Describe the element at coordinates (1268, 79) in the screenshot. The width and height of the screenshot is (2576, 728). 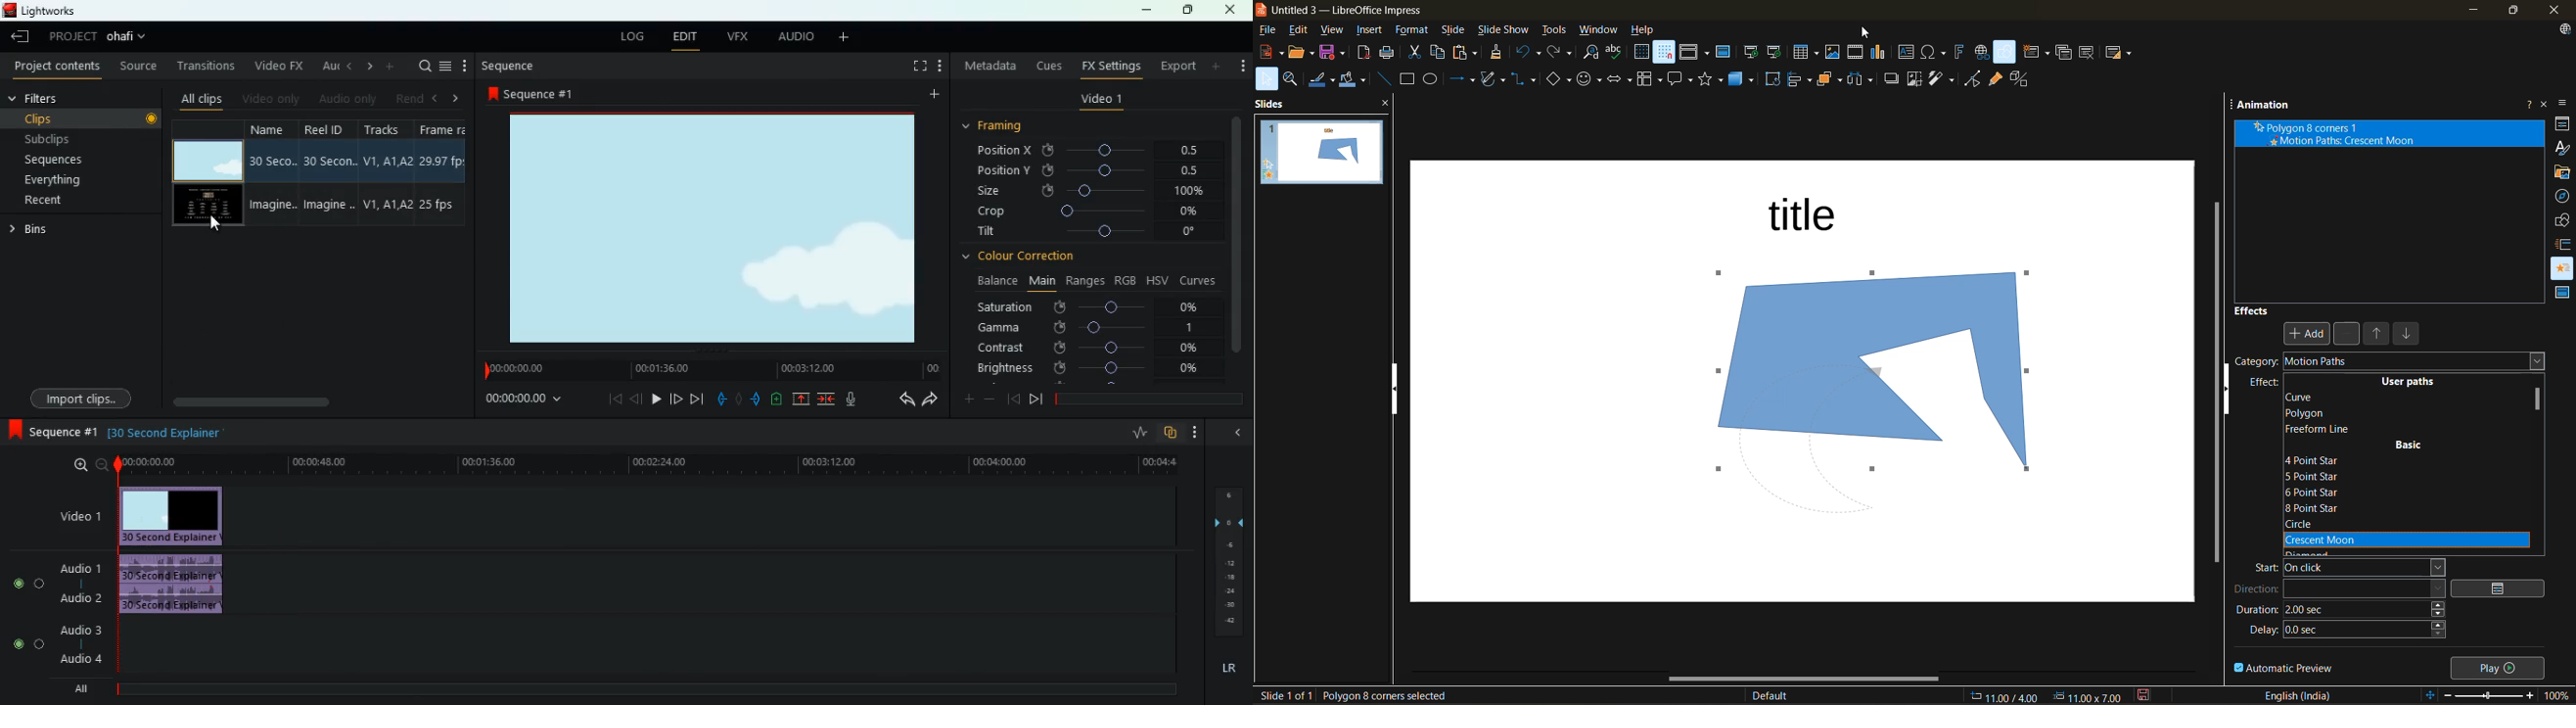
I see `select` at that location.